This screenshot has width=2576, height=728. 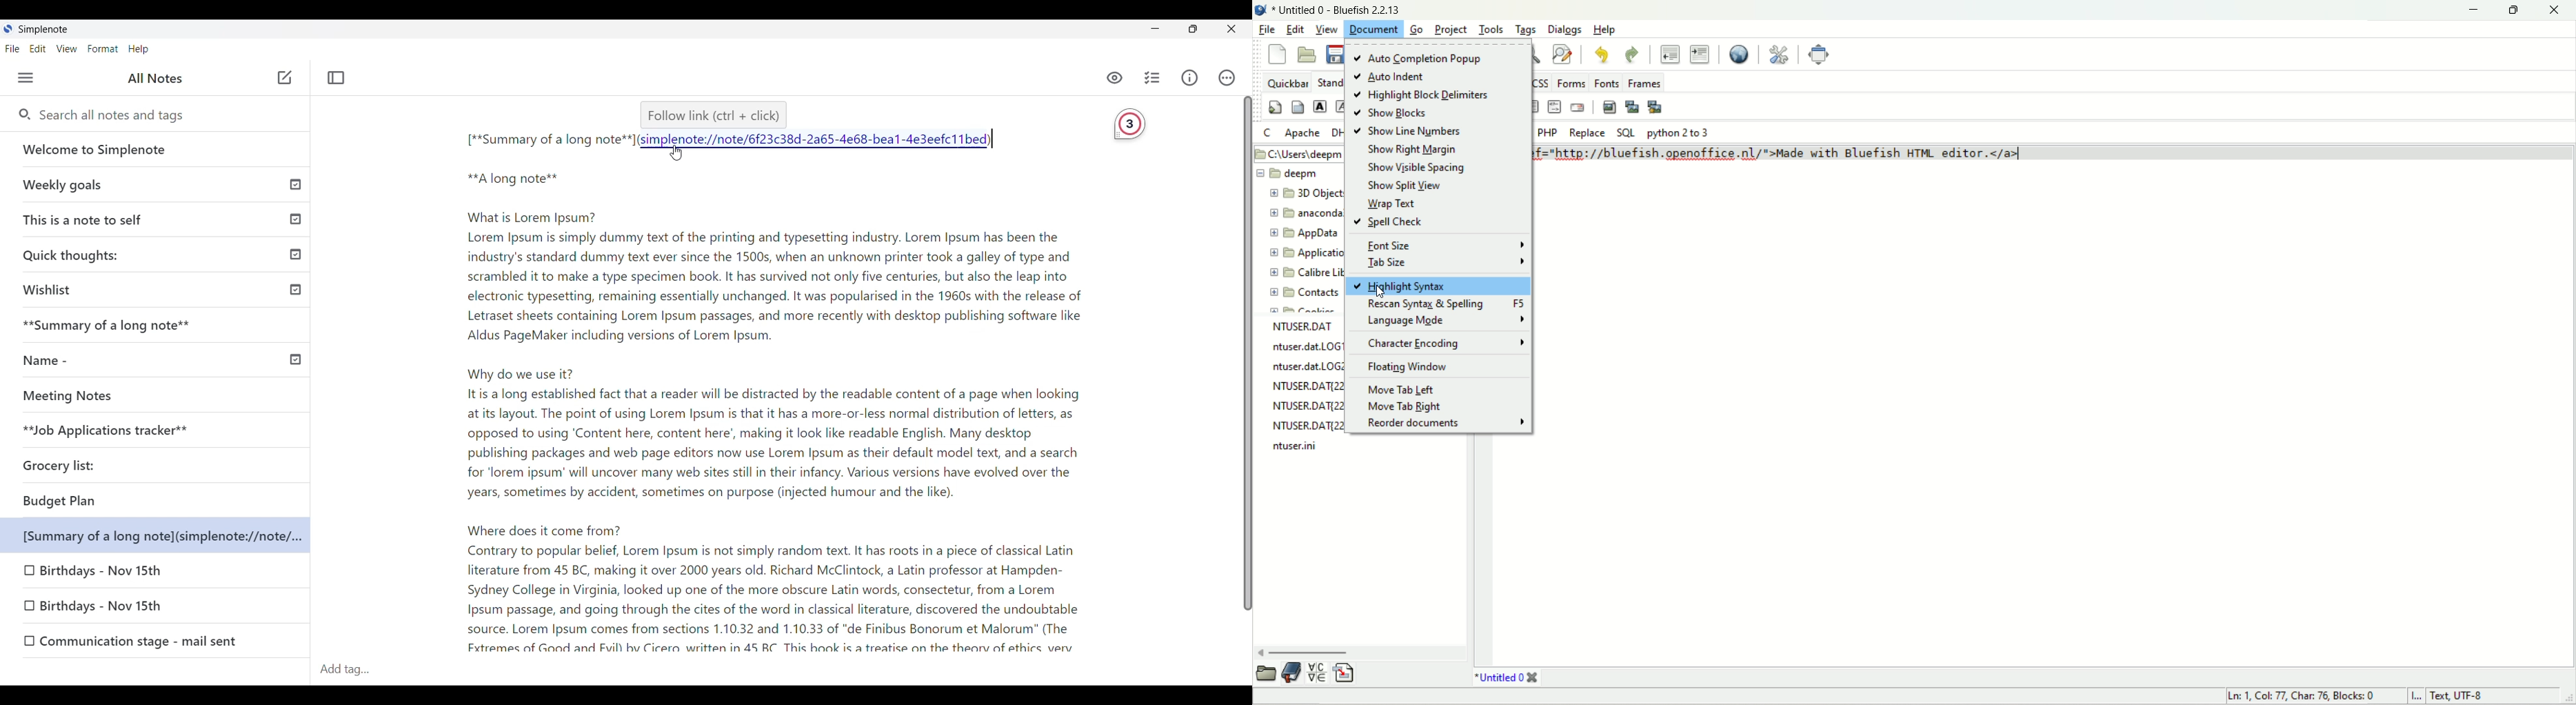 What do you see at coordinates (283, 78) in the screenshot?
I see `Add note` at bounding box center [283, 78].